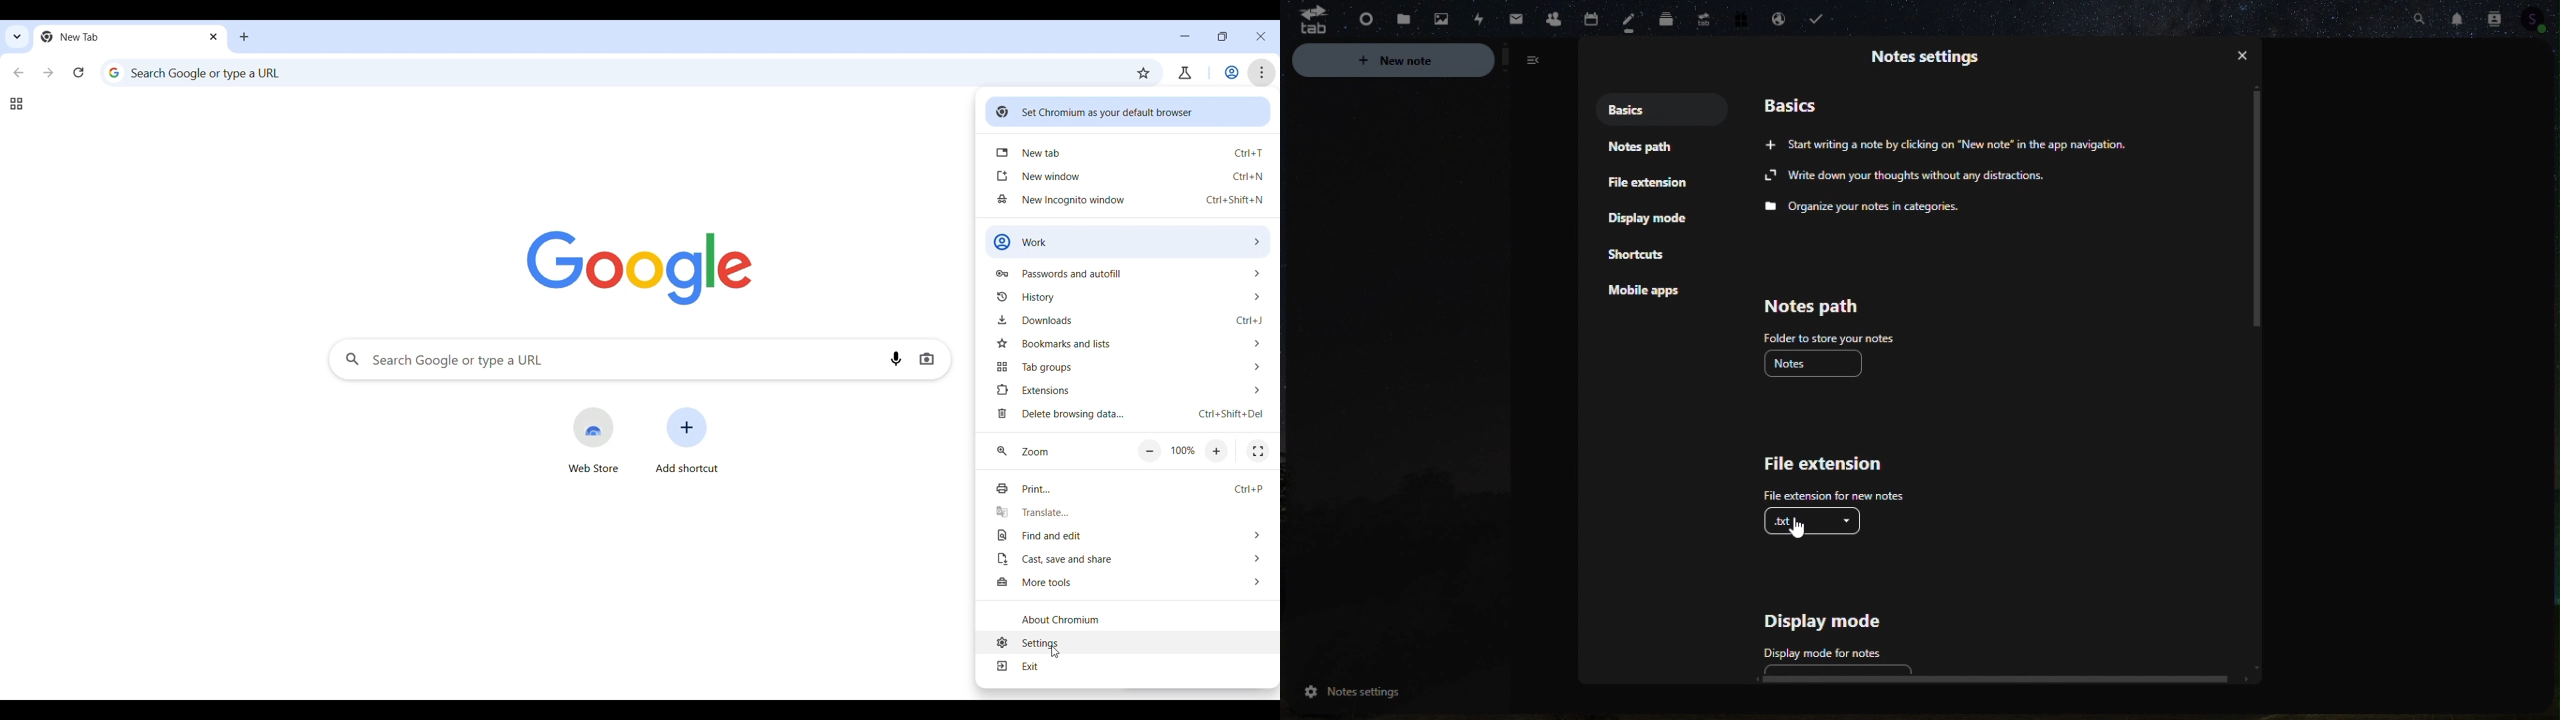  What do you see at coordinates (1149, 452) in the screenshot?
I see `Zoom out` at bounding box center [1149, 452].